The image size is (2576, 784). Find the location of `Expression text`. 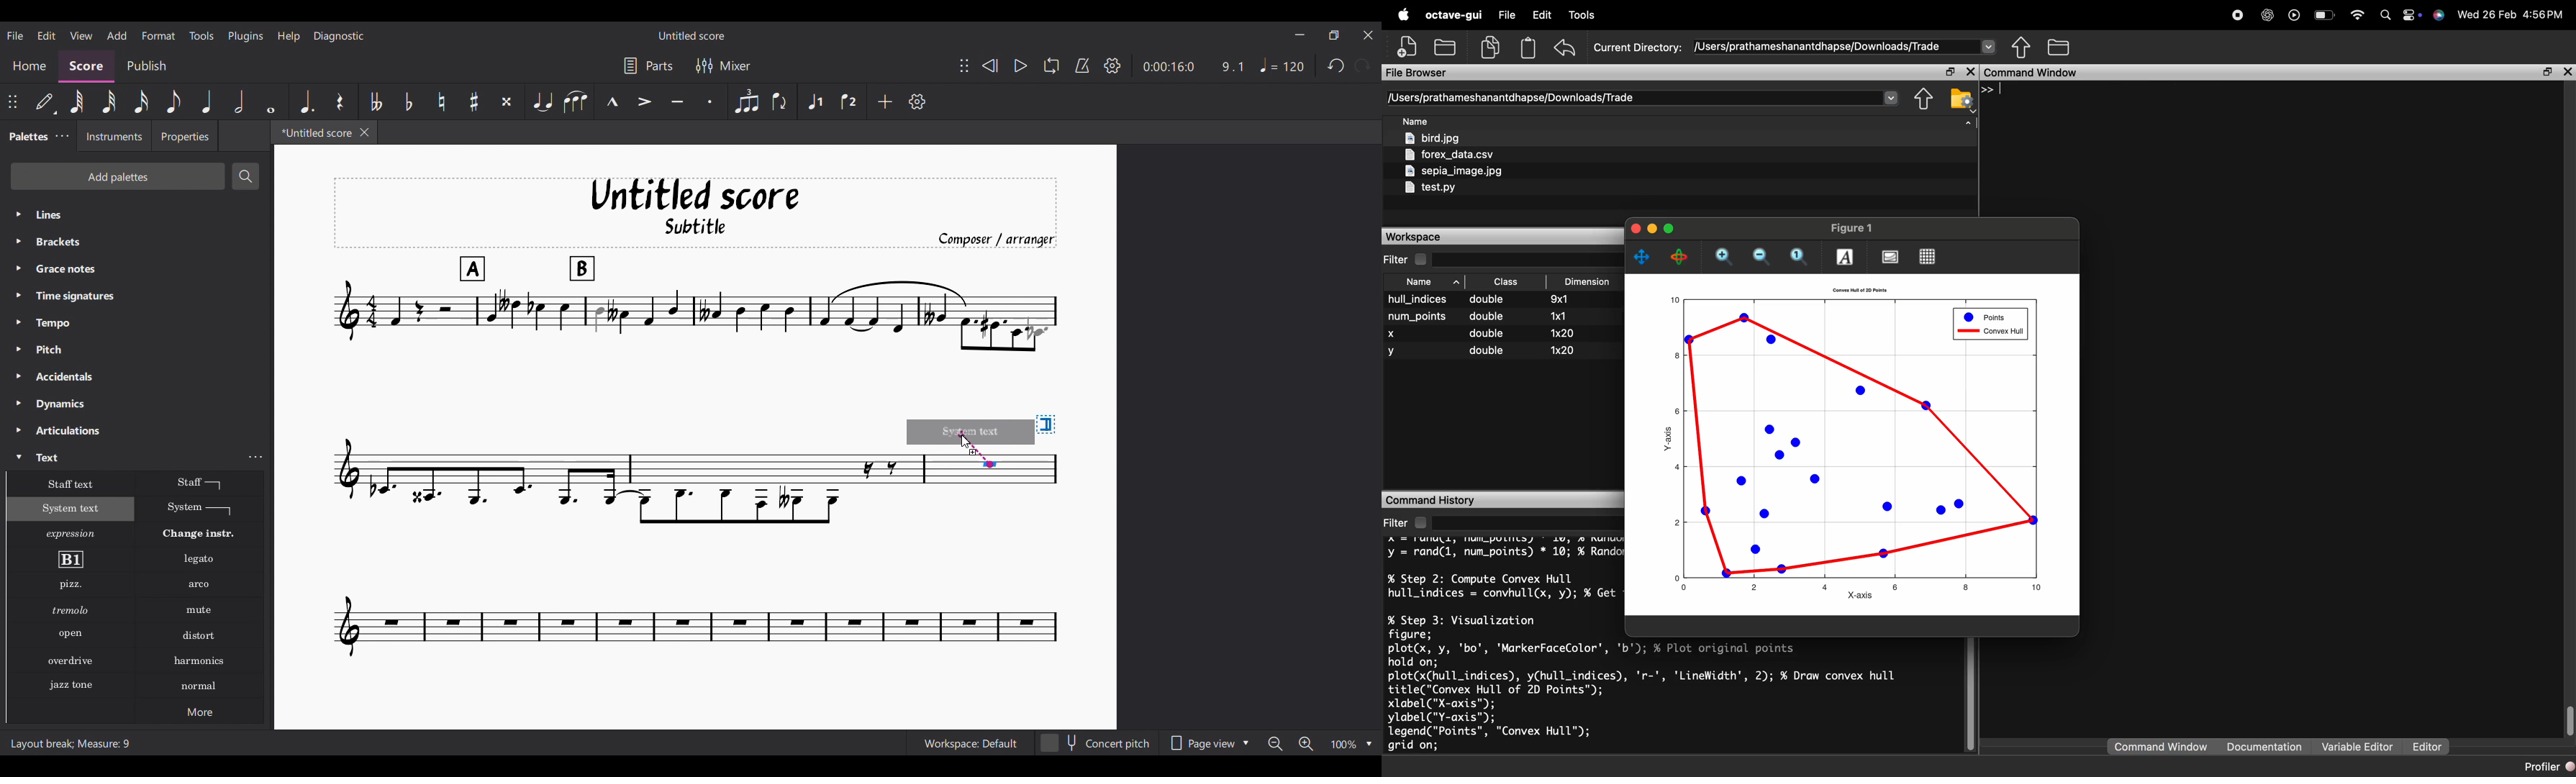

Expression text is located at coordinates (71, 534).